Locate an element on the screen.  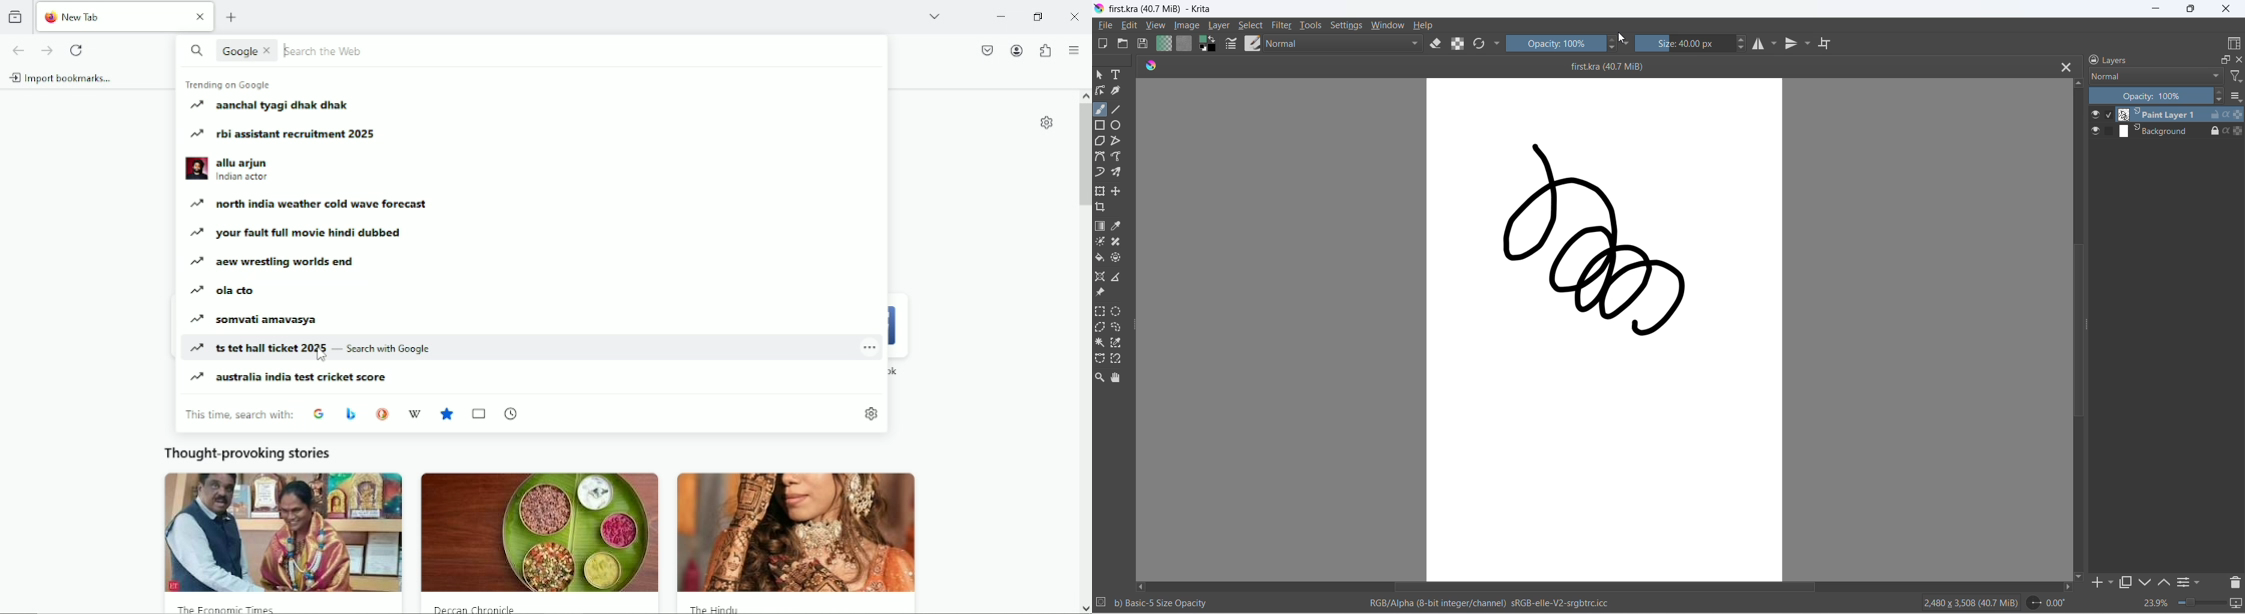
brush presets is located at coordinates (1253, 43).